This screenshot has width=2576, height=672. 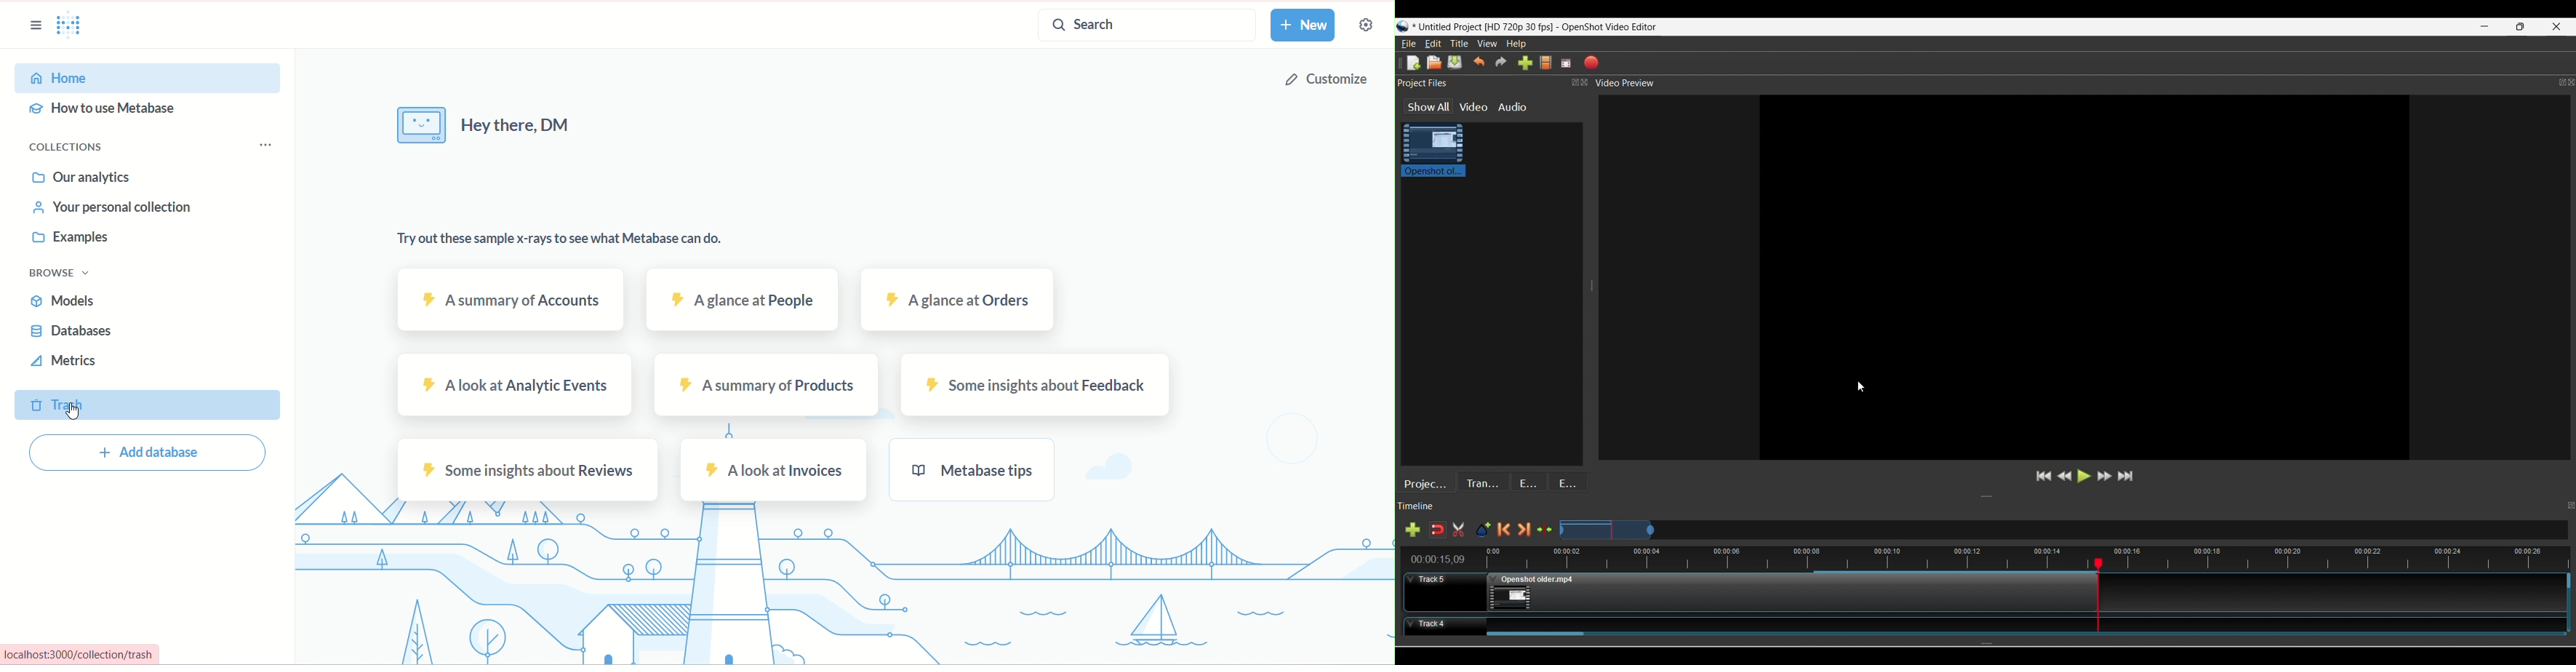 What do you see at coordinates (1141, 25) in the screenshot?
I see `search` at bounding box center [1141, 25].